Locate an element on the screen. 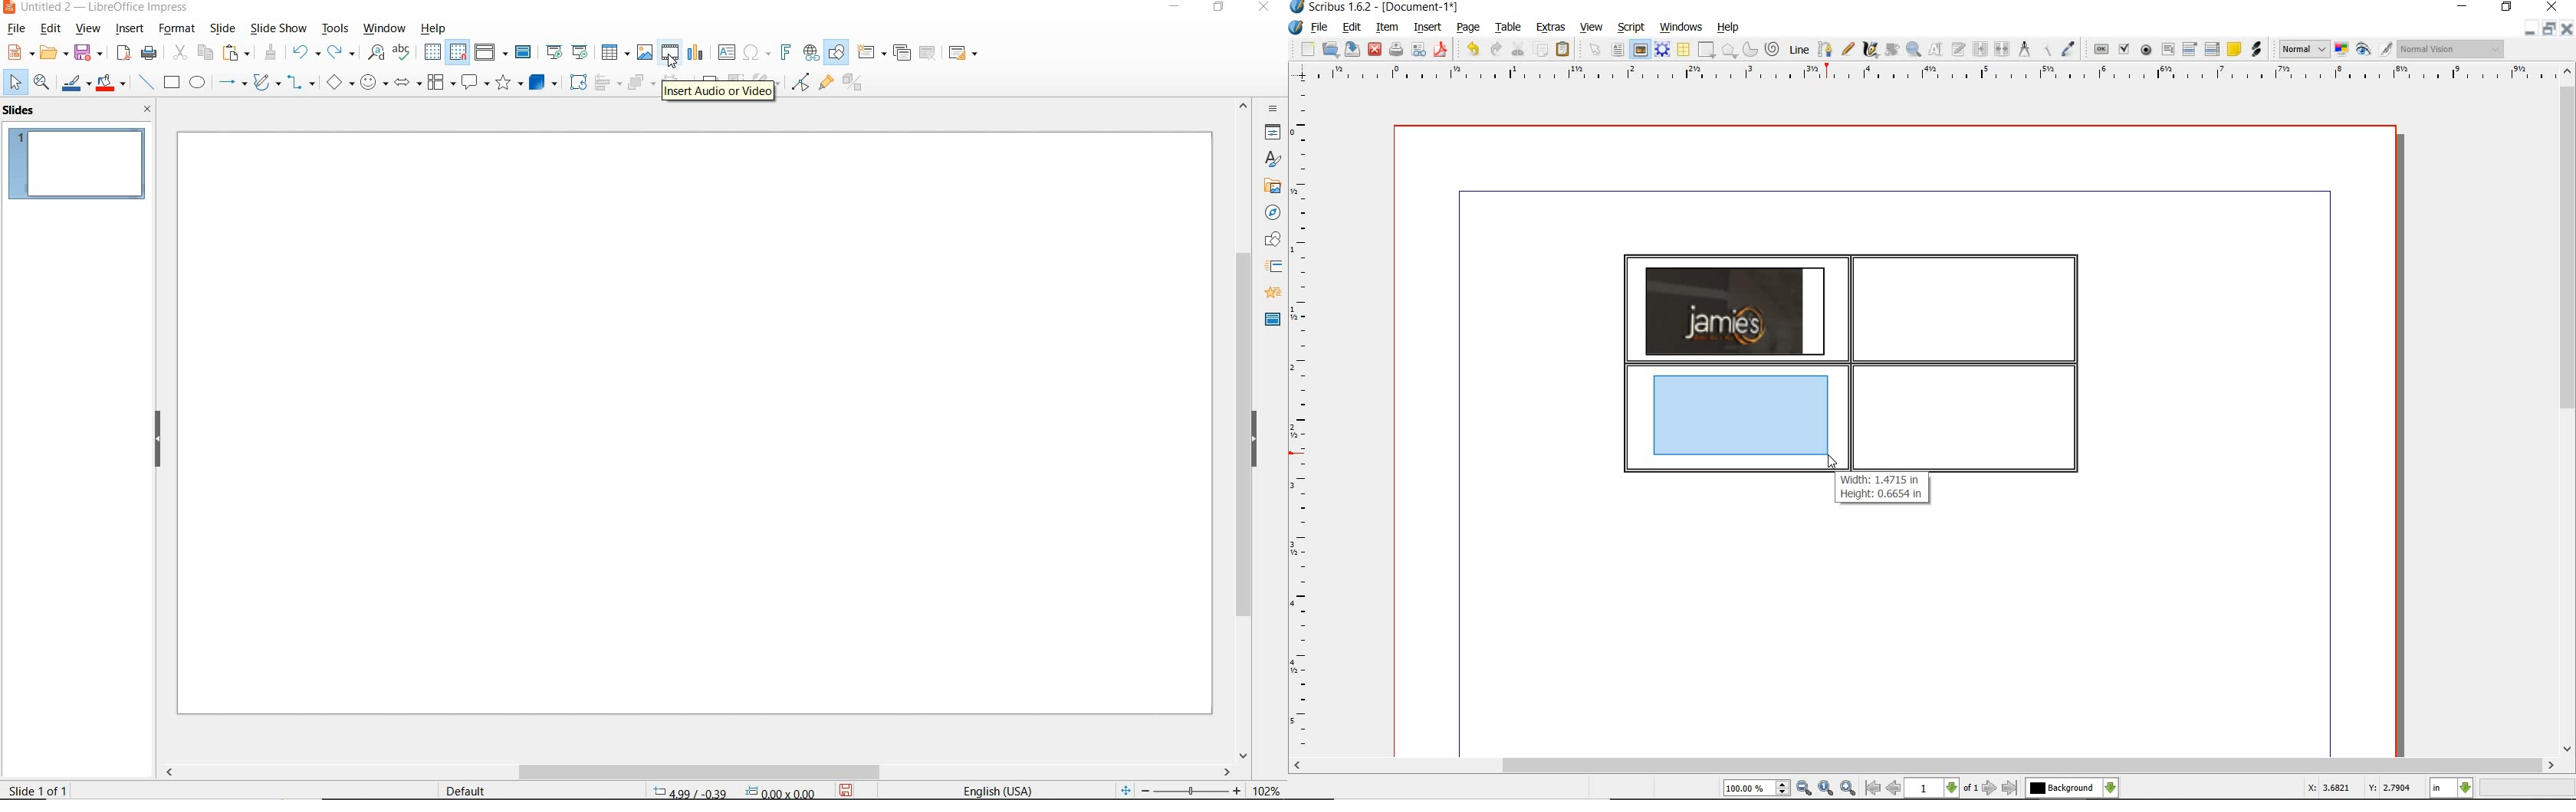  LINES AND ARROWS is located at coordinates (232, 84).